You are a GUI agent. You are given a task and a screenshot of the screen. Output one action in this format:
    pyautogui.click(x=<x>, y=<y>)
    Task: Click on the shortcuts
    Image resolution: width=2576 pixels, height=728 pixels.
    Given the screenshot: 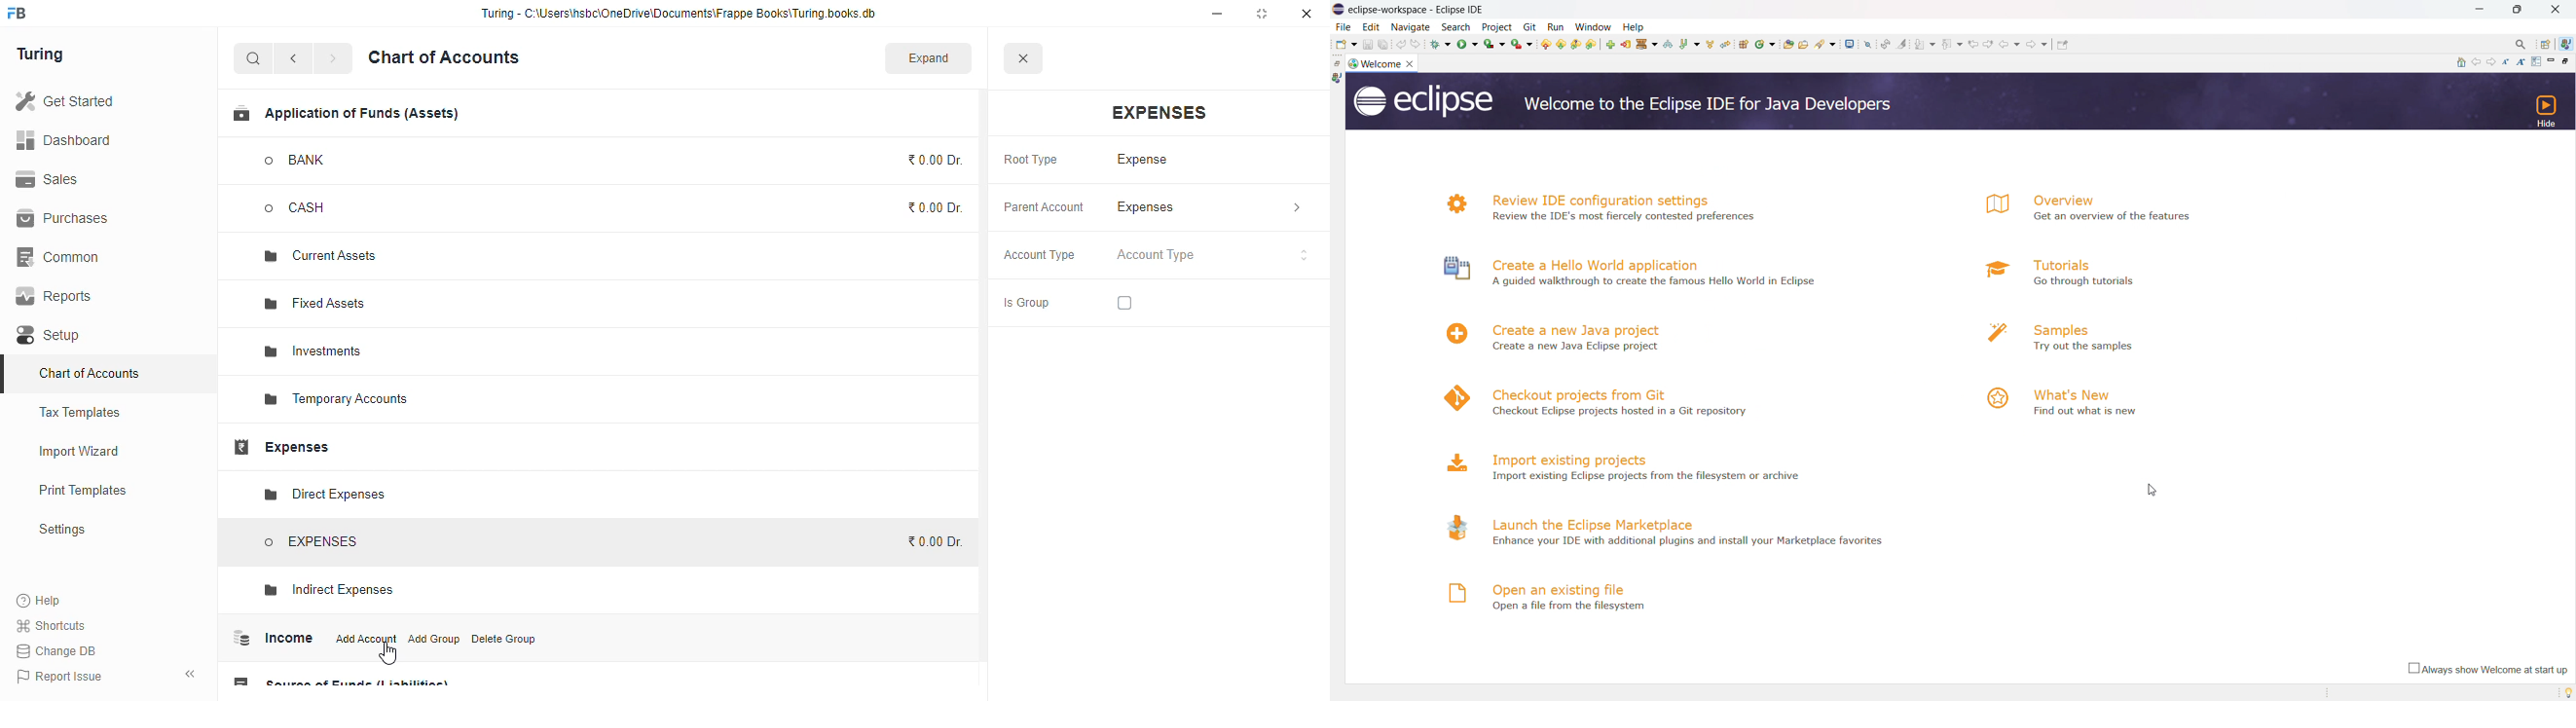 What is the action you would take?
    pyautogui.click(x=52, y=625)
    